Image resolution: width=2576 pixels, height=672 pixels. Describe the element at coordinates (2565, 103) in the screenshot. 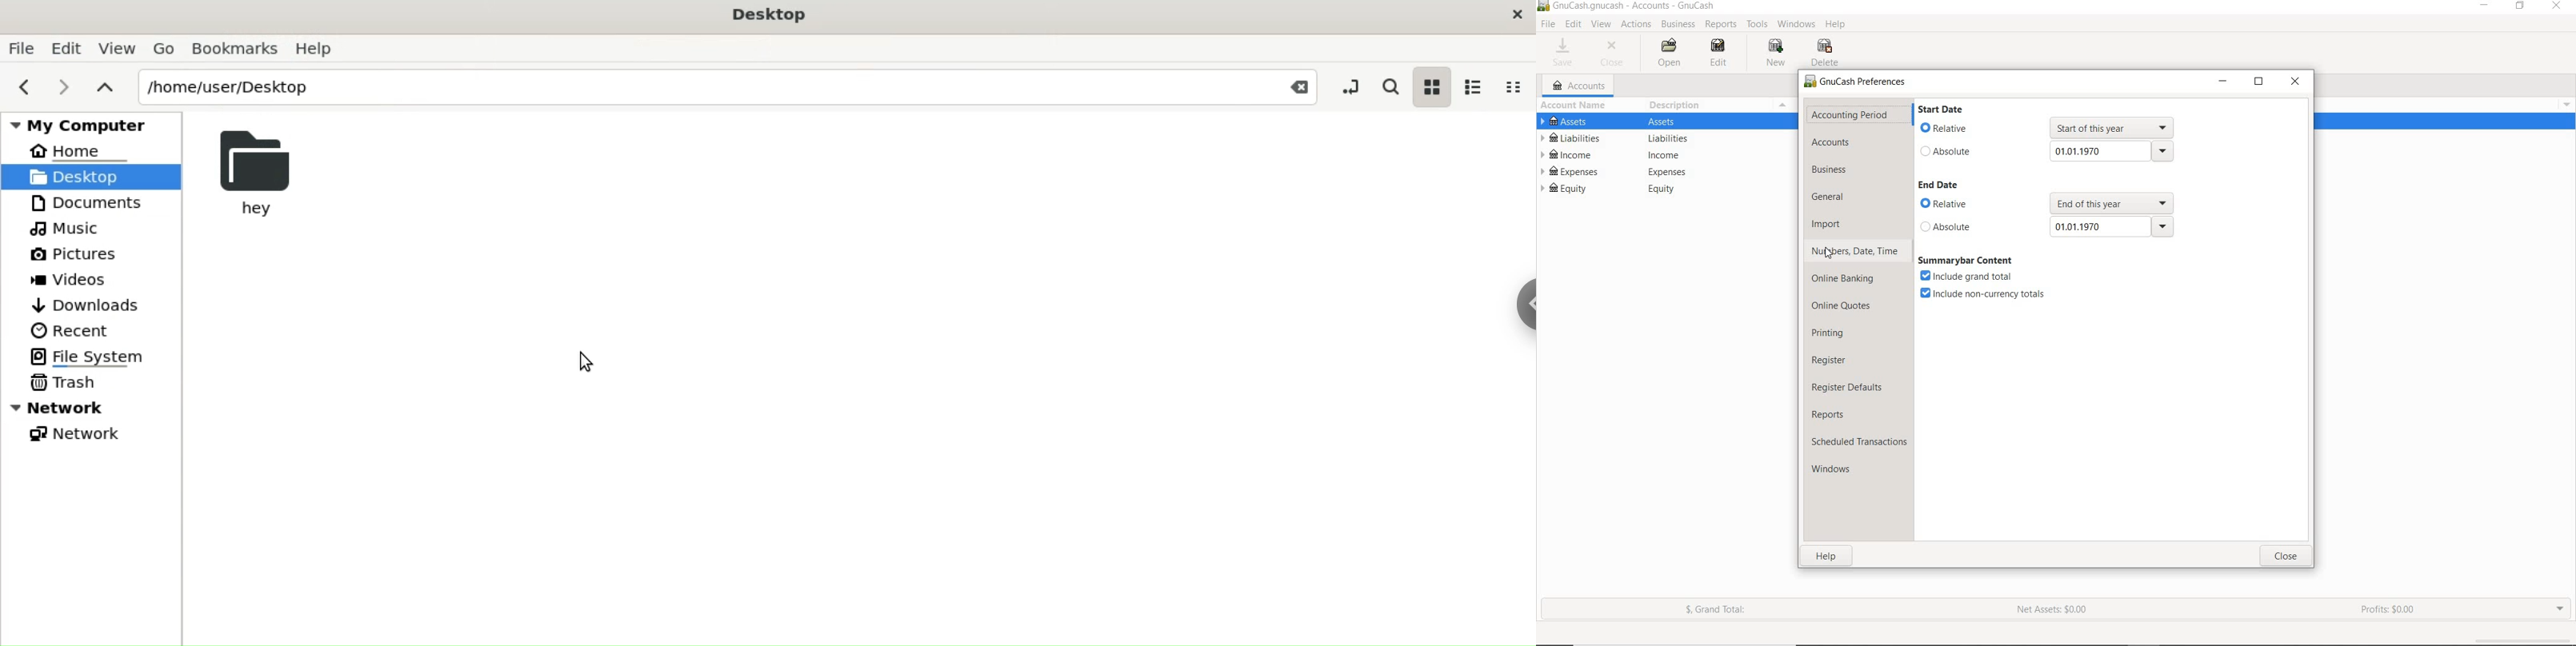

I see `expand` at that location.